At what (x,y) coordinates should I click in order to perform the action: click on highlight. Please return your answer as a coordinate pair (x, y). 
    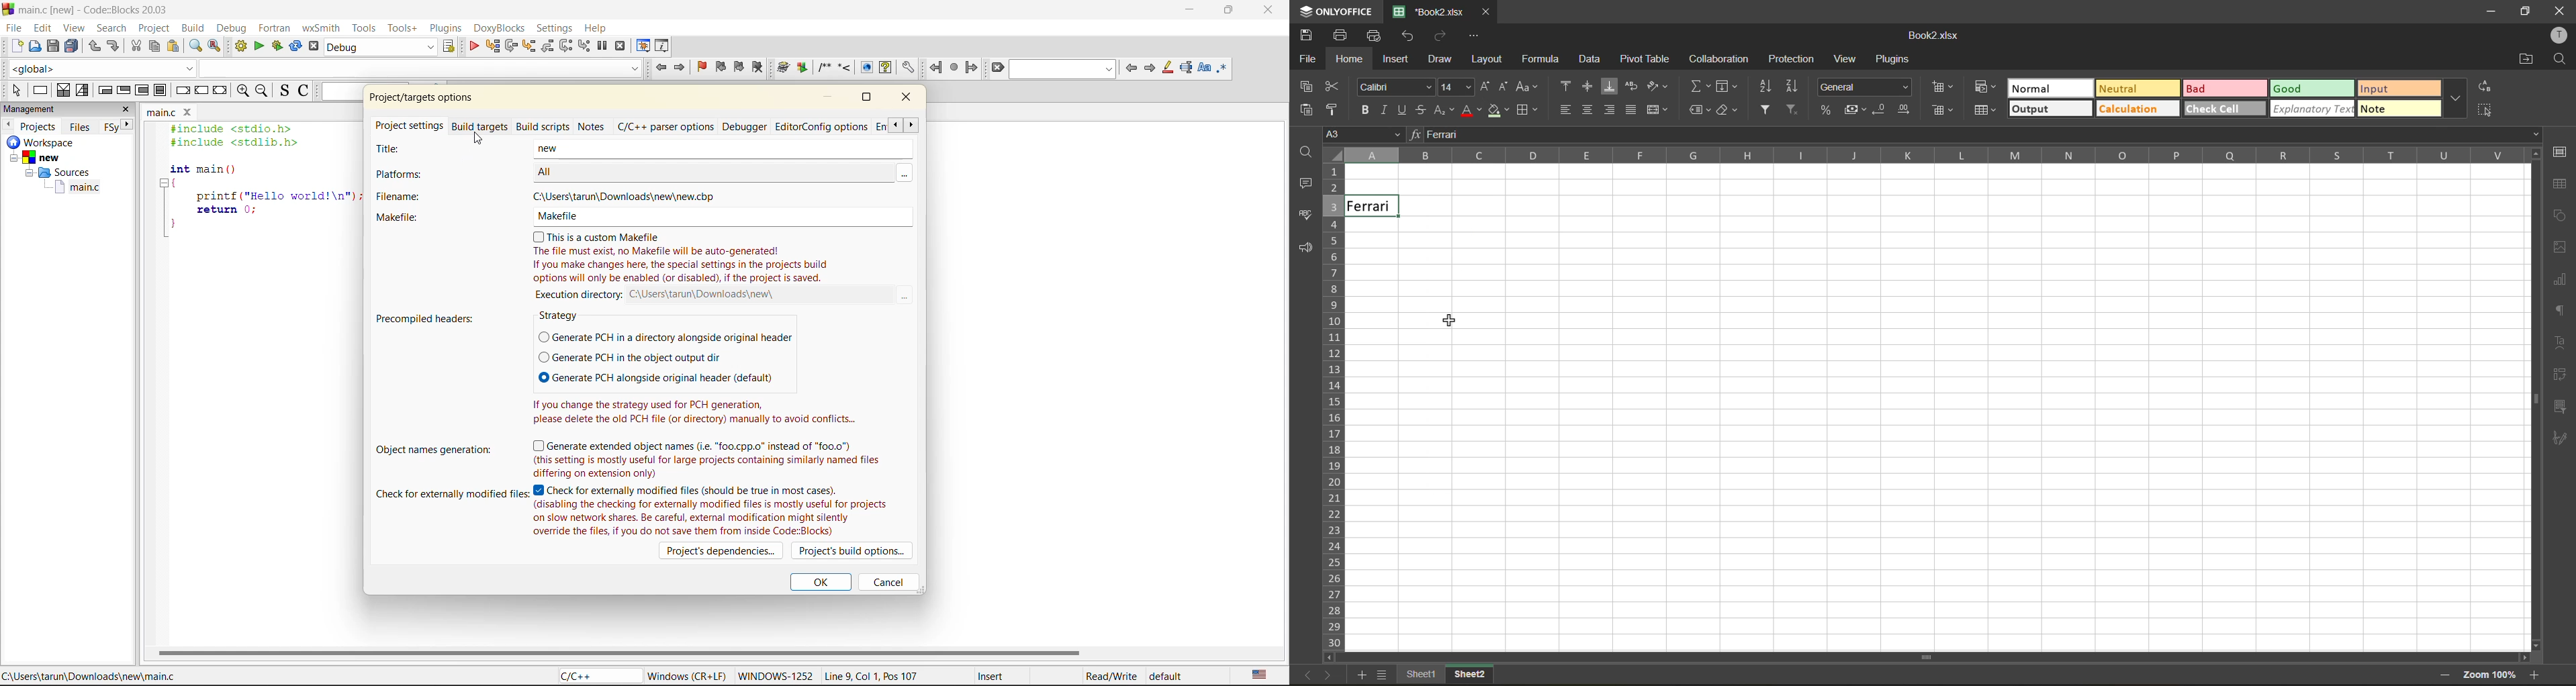
    Looking at the image, I should click on (1168, 68).